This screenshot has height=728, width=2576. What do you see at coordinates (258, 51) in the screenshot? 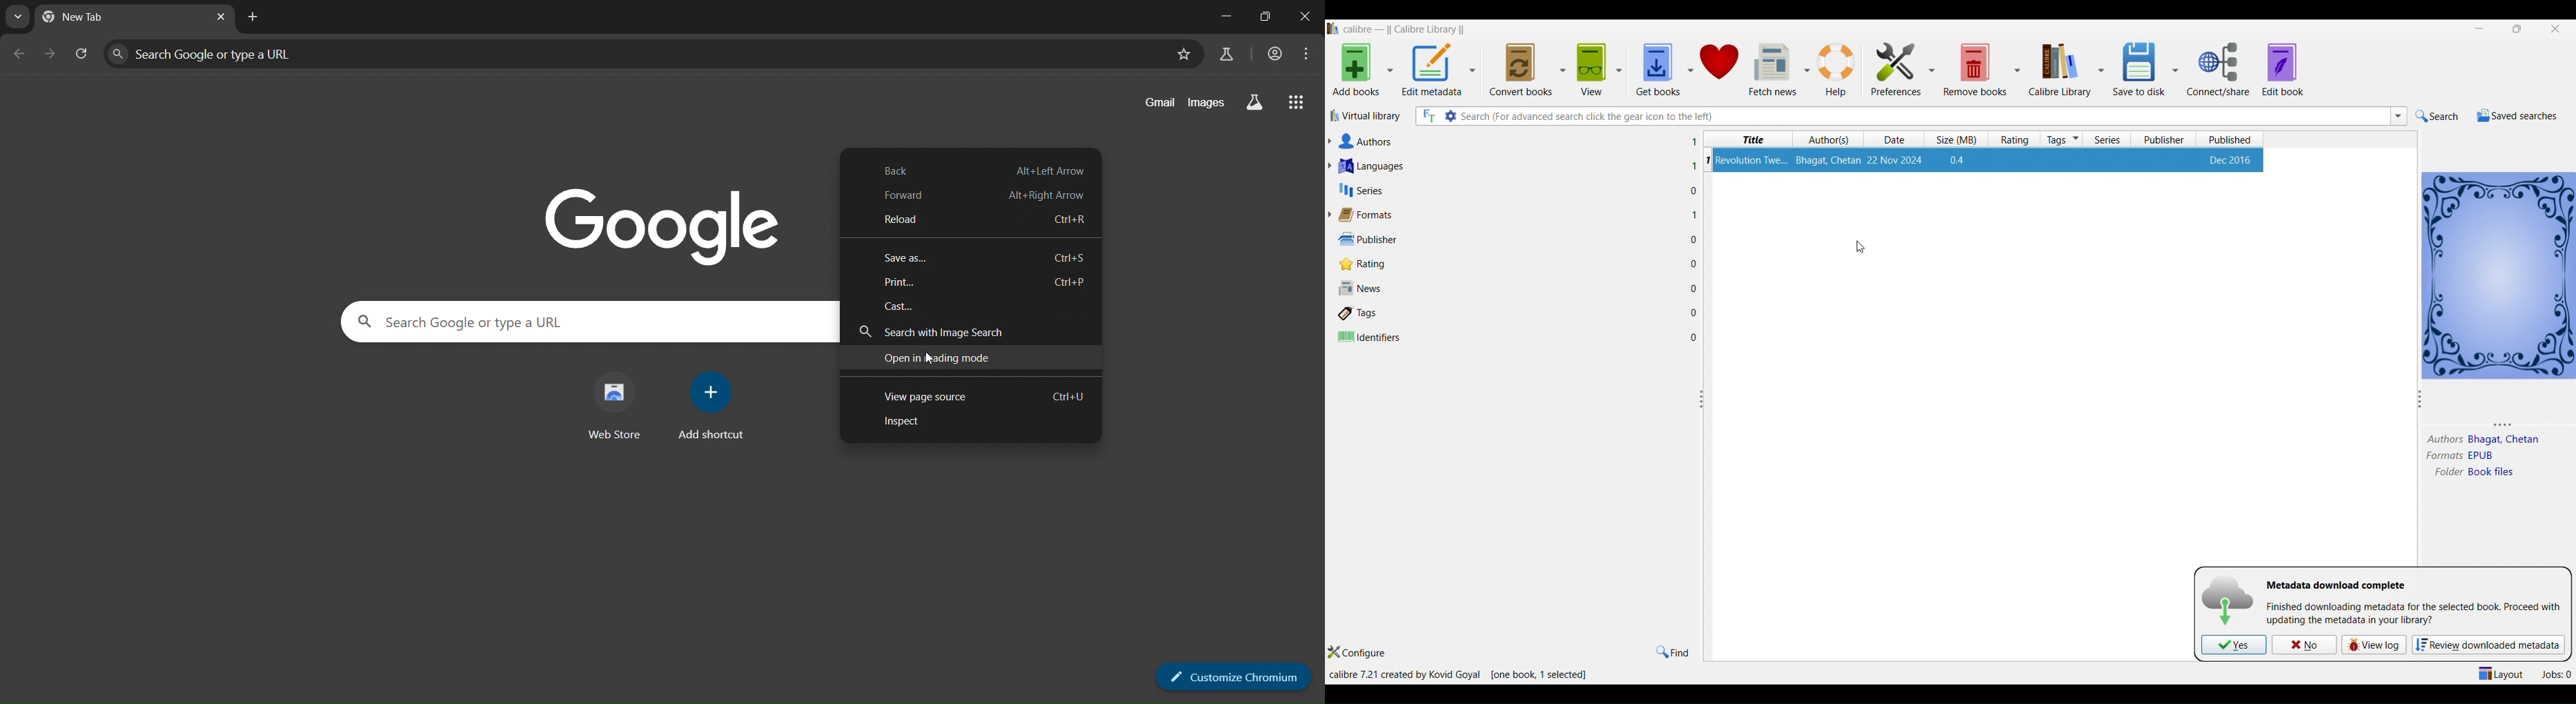
I see `search panel` at bounding box center [258, 51].